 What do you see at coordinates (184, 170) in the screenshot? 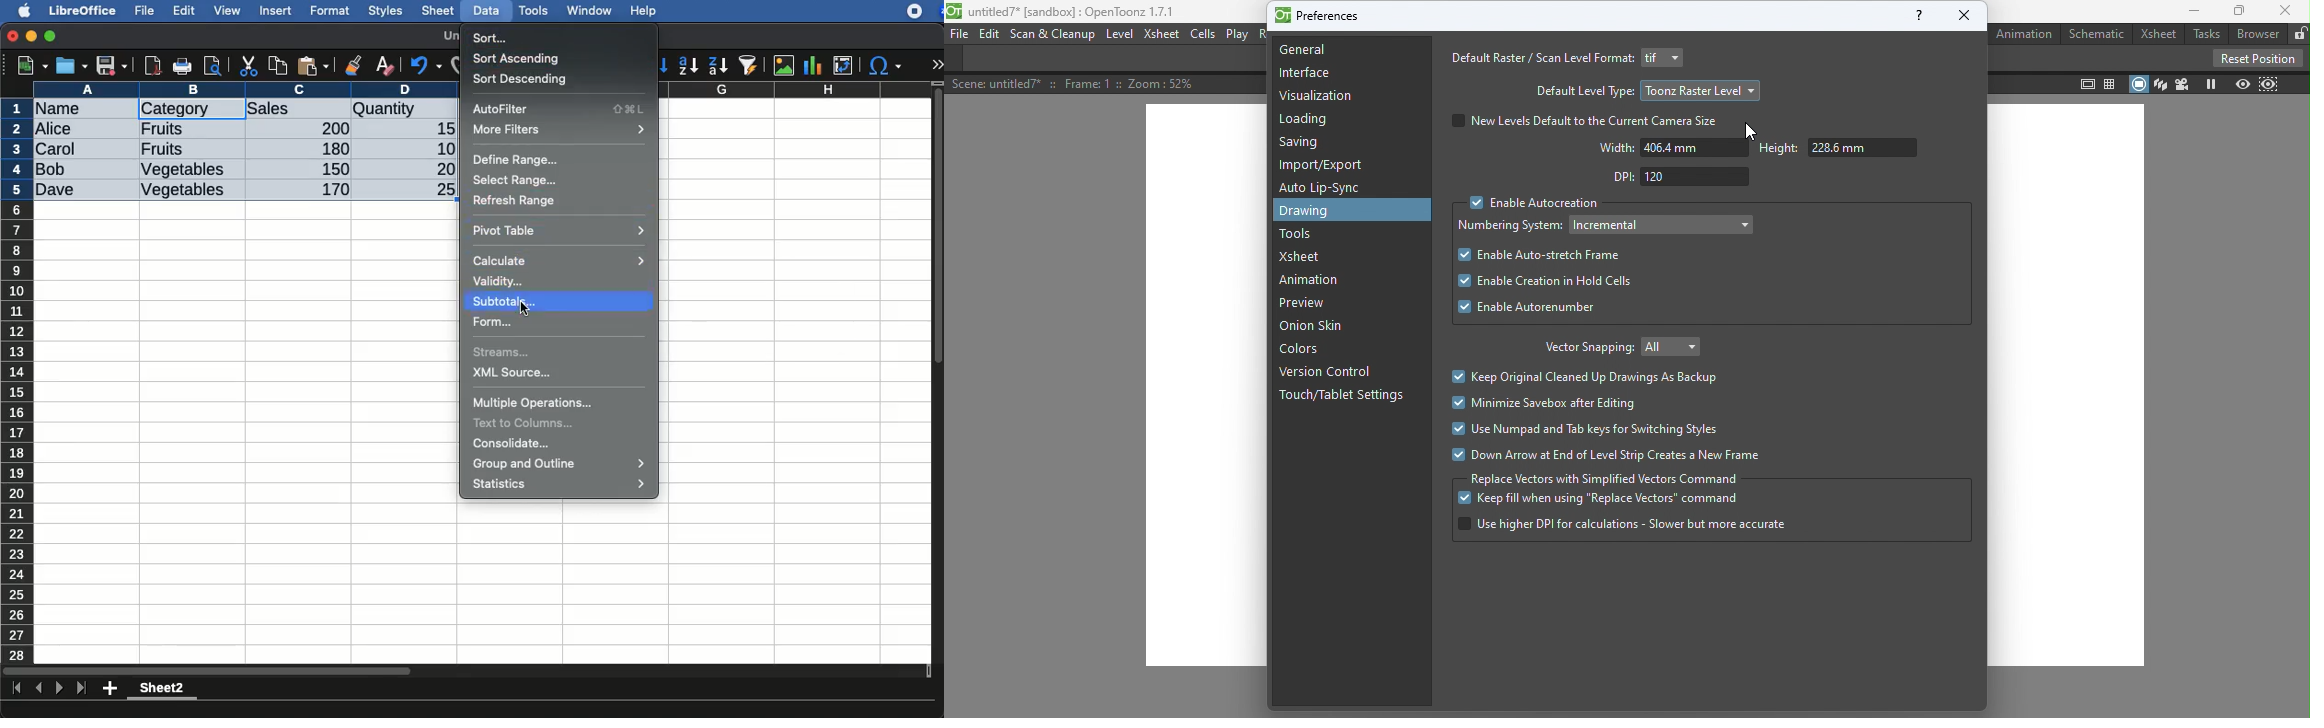
I see `Vegetables` at bounding box center [184, 170].